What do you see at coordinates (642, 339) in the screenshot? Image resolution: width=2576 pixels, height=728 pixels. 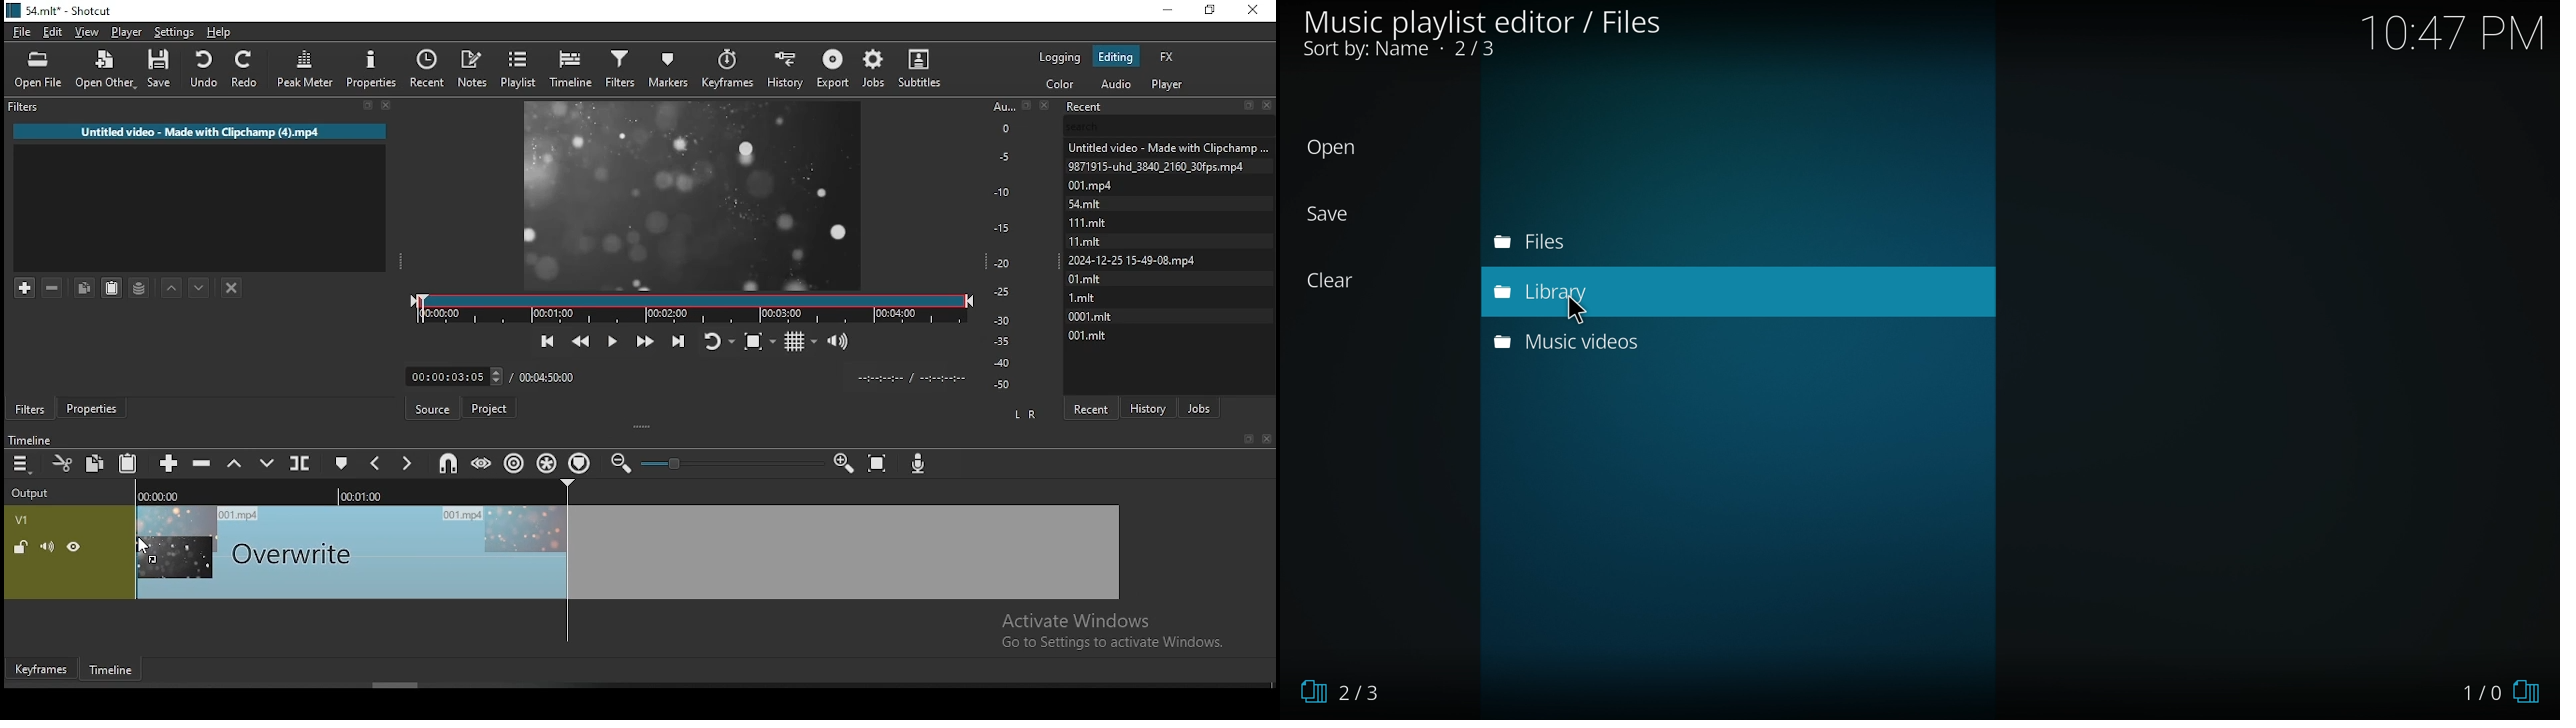 I see `play quickly forwards` at bounding box center [642, 339].